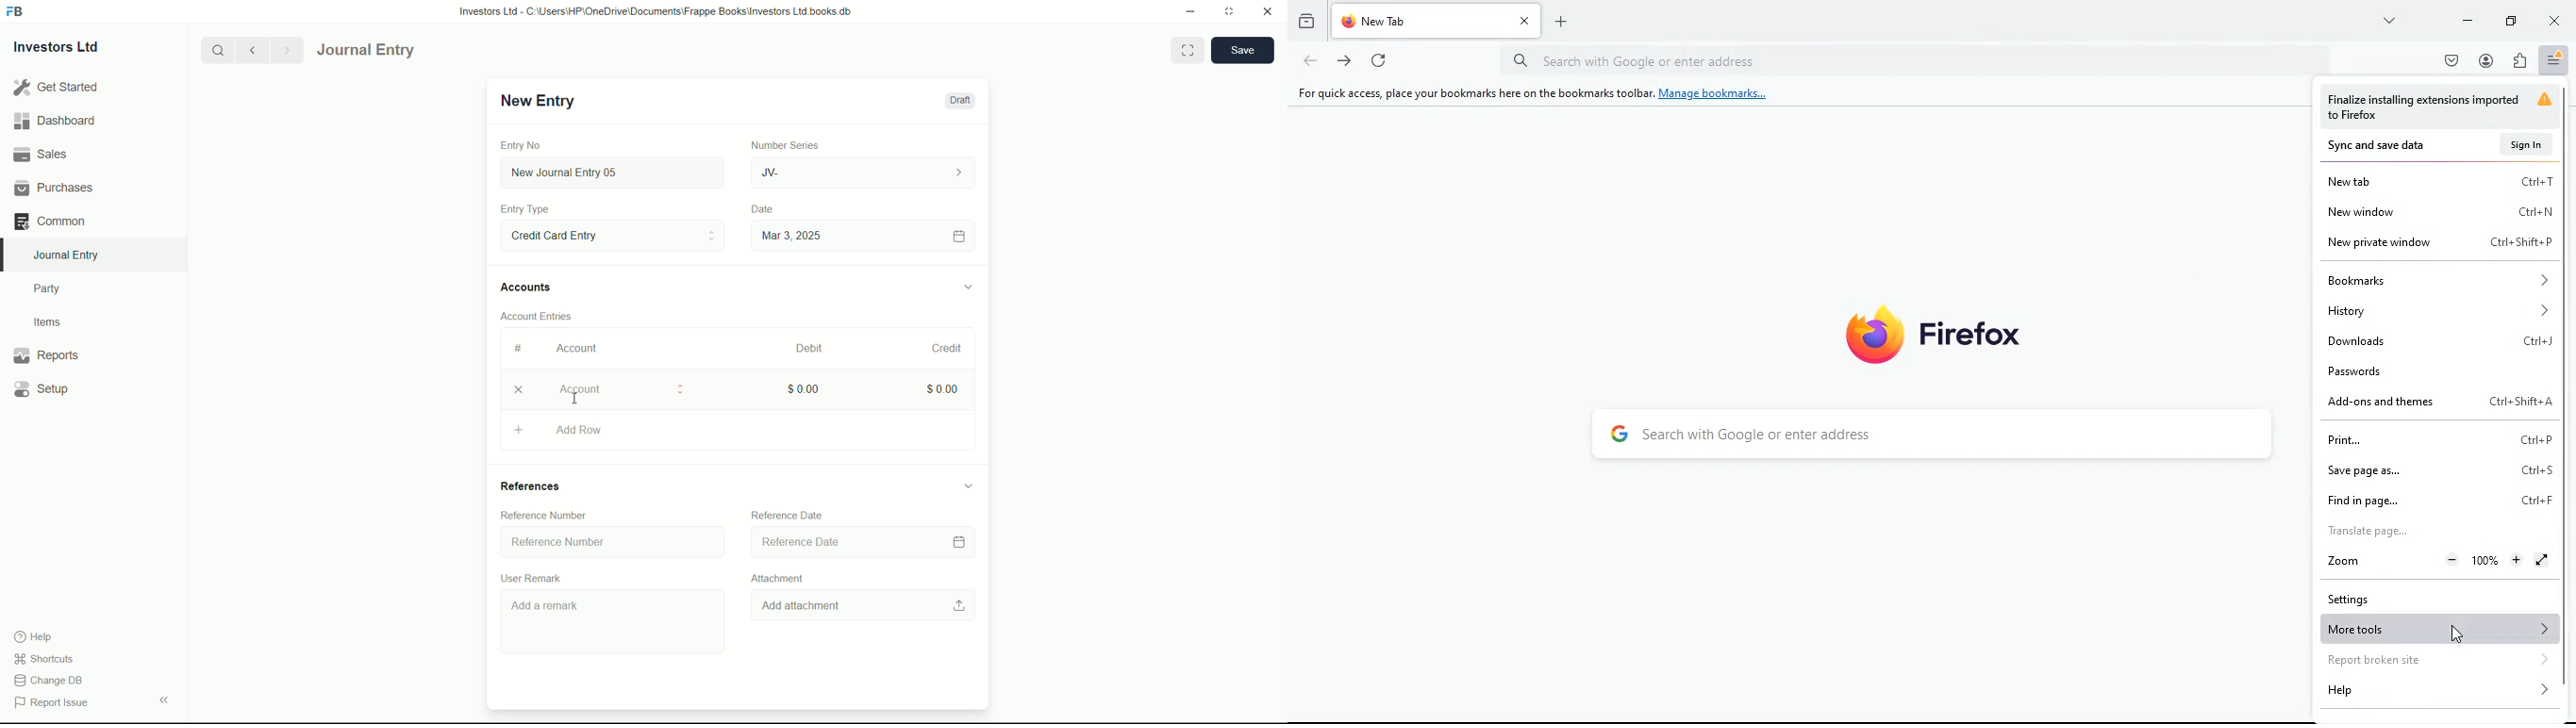 The width and height of the screenshot is (2576, 728). What do you see at coordinates (545, 514) in the screenshot?
I see `Reference Number` at bounding box center [545, 514].